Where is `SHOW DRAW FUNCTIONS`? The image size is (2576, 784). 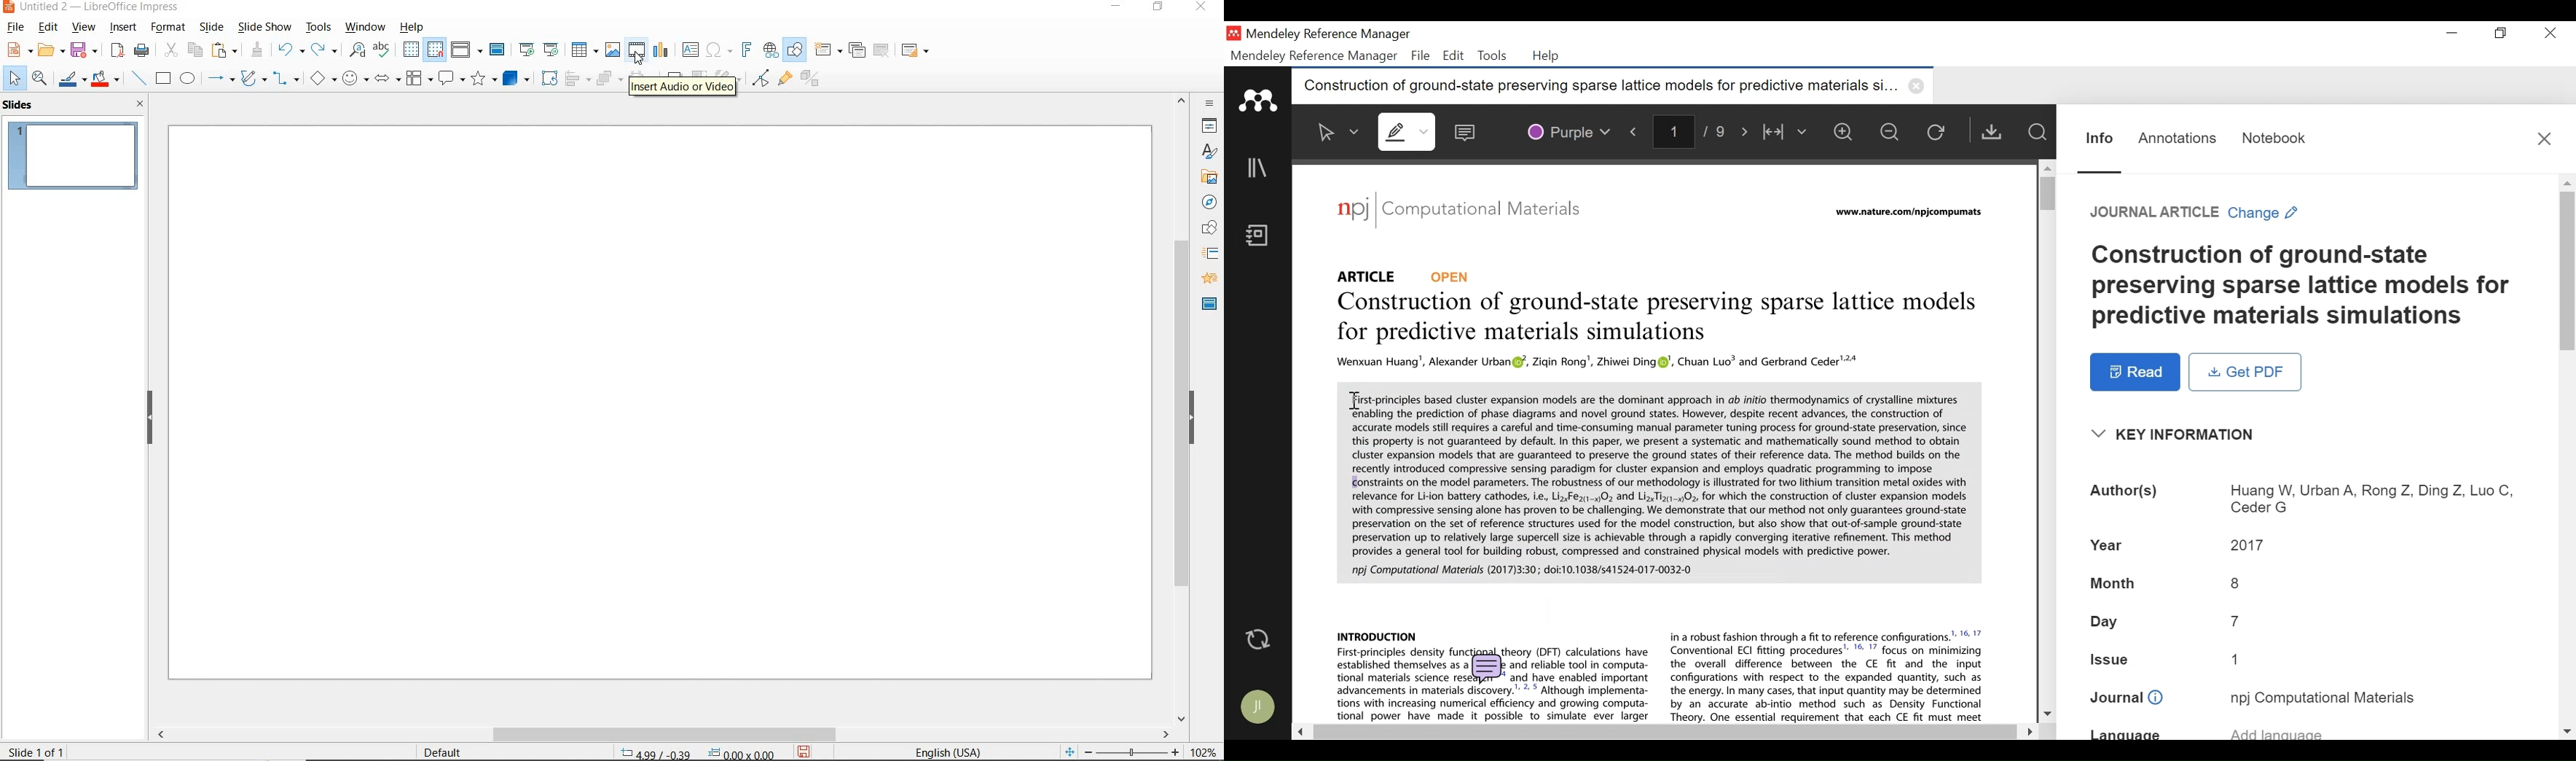 SHOW DRAW FUNCTIONS is located at coordinates (796, 50).